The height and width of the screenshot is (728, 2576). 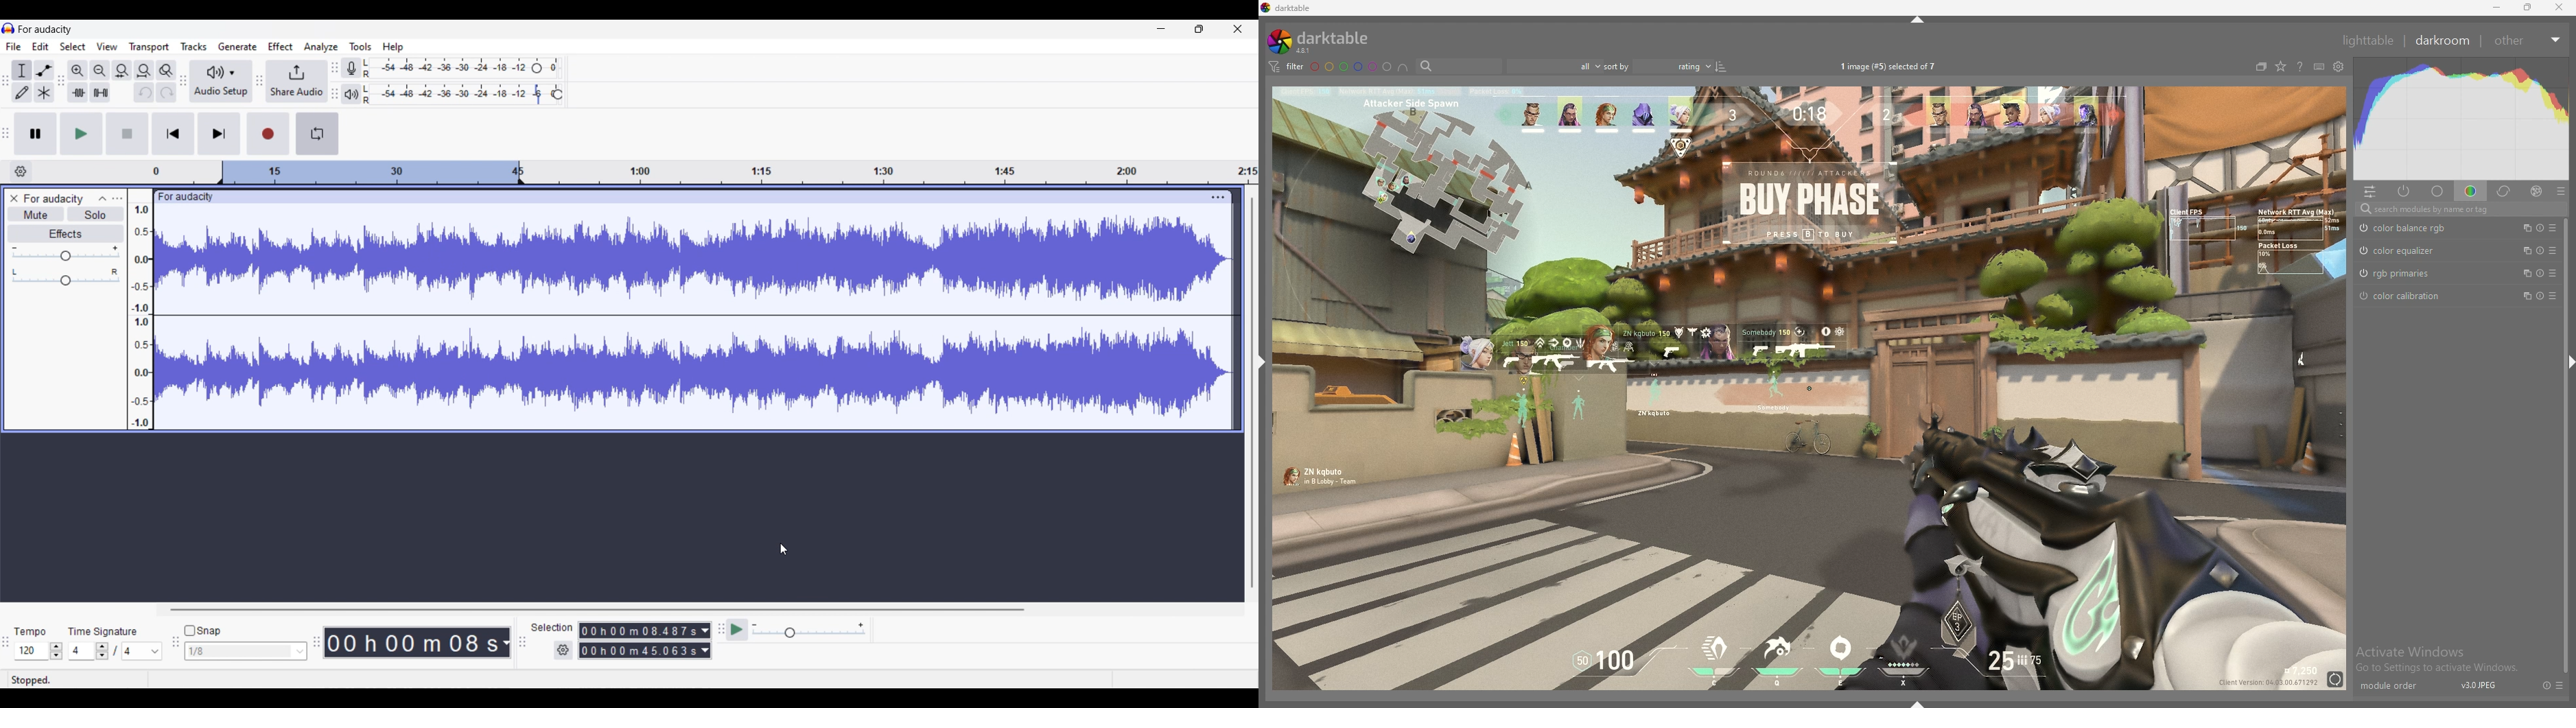 What do you see at coordinates (1808, 386) in the screenshot?
I see `photo` at bounding box center [1808, 386].